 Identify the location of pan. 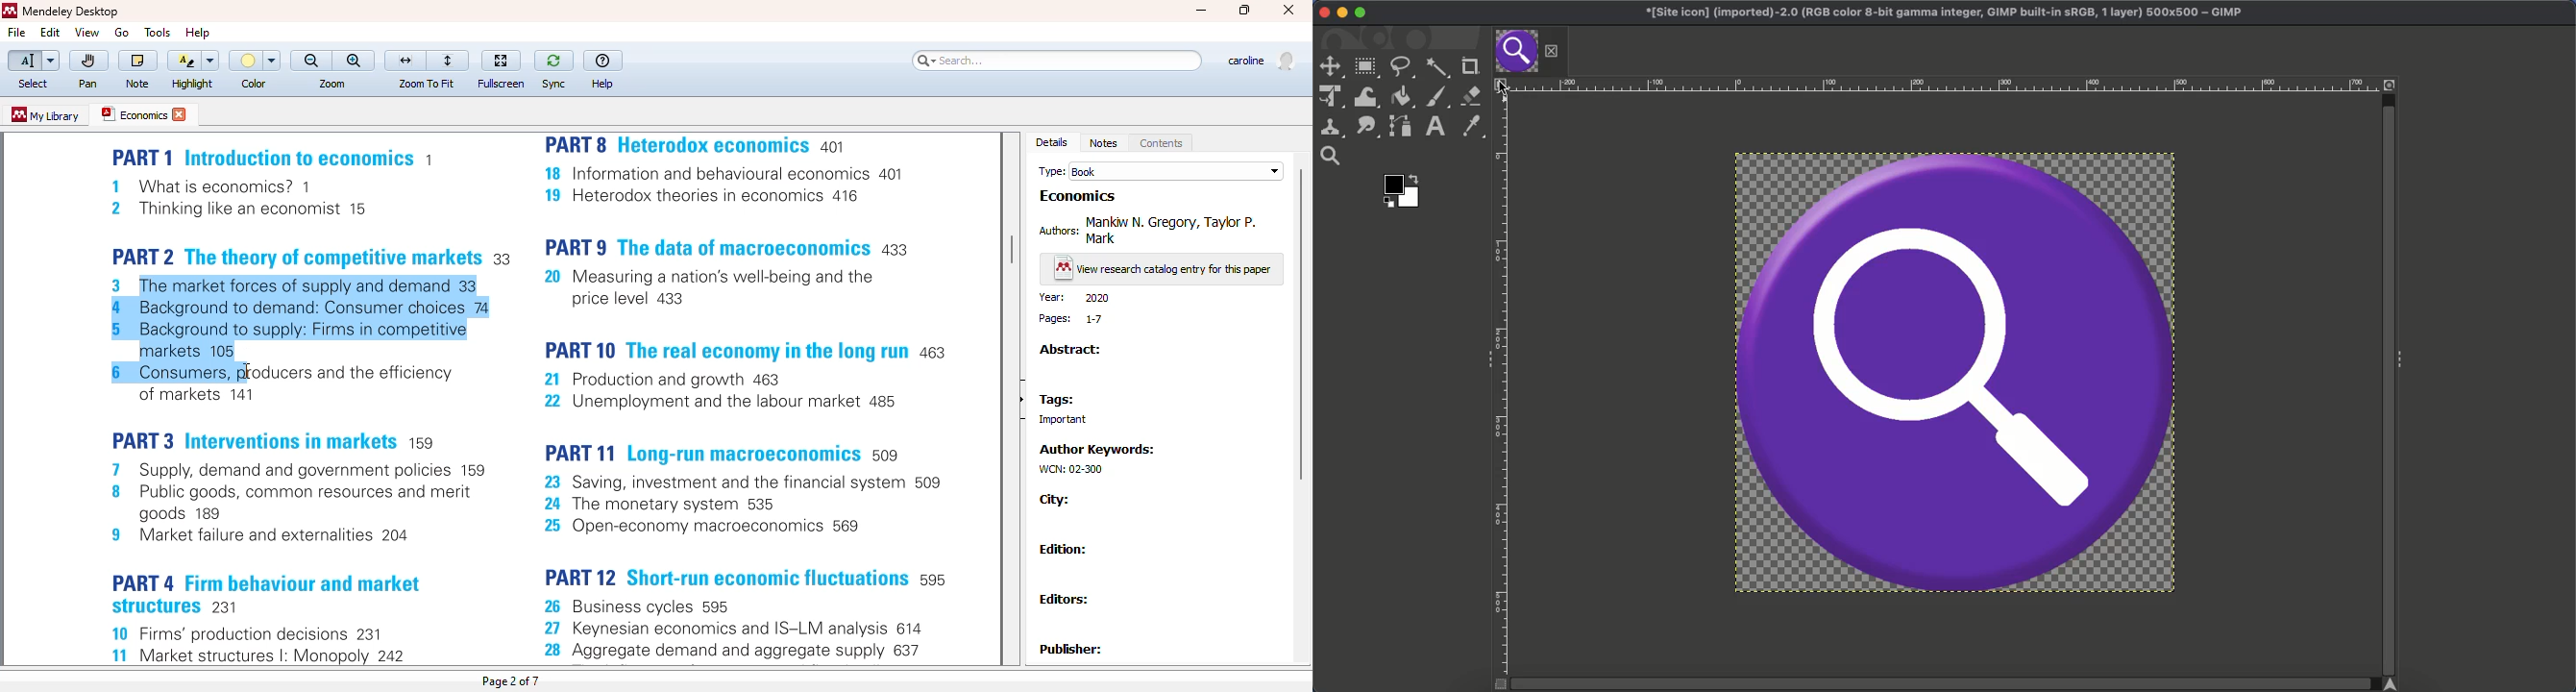
(89, 62).